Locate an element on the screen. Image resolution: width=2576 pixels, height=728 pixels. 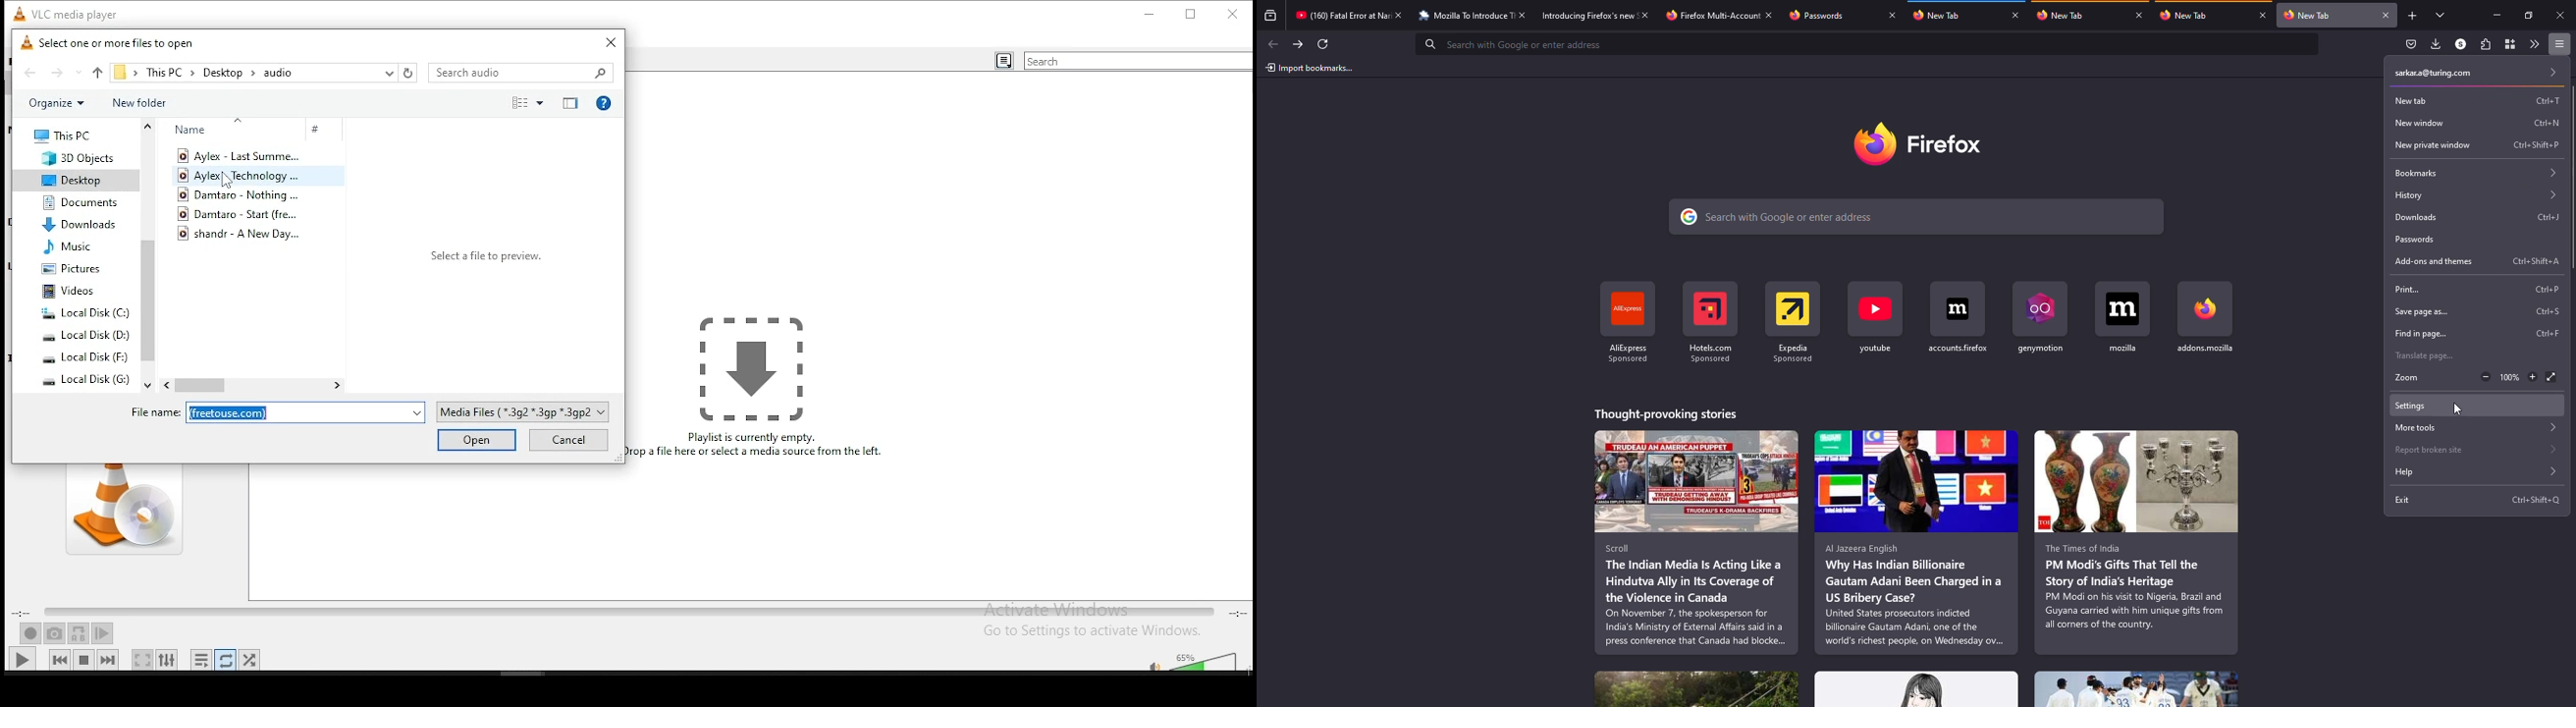
take a snapshot is located at coordinates (55, 634).